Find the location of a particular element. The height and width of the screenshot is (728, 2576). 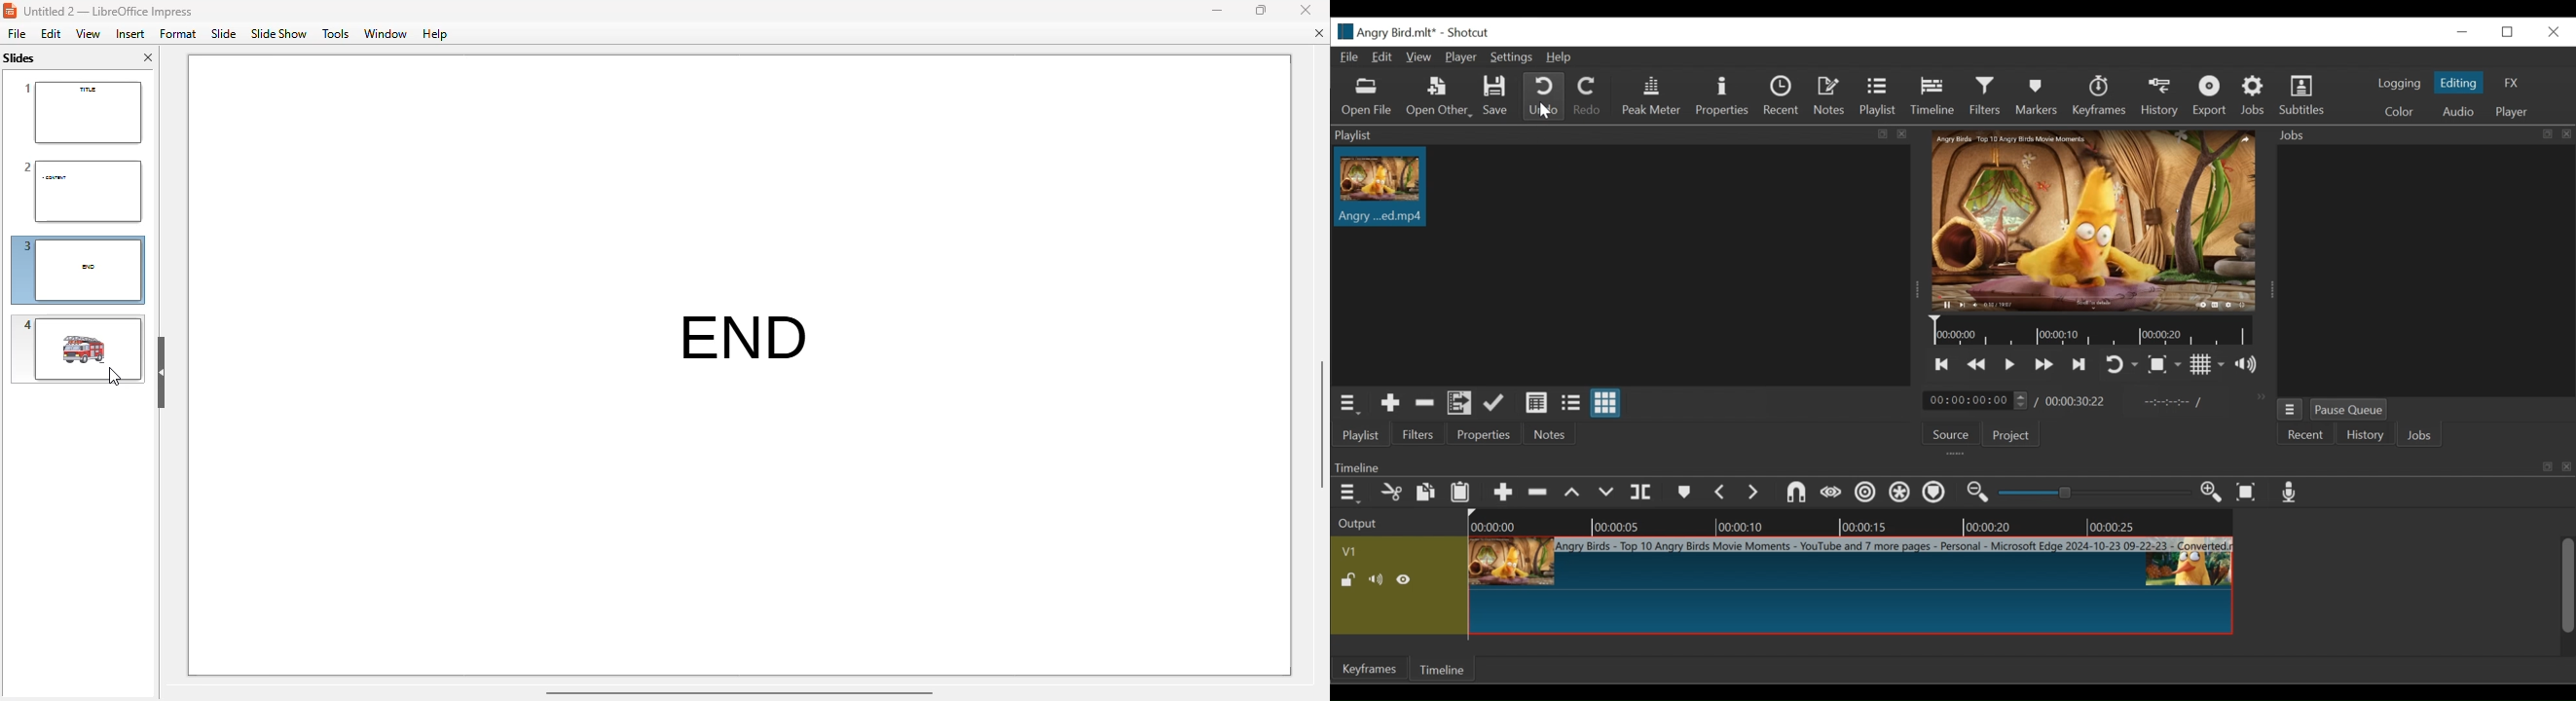

horizontal scroll bar is located at coordinates (738, 691).